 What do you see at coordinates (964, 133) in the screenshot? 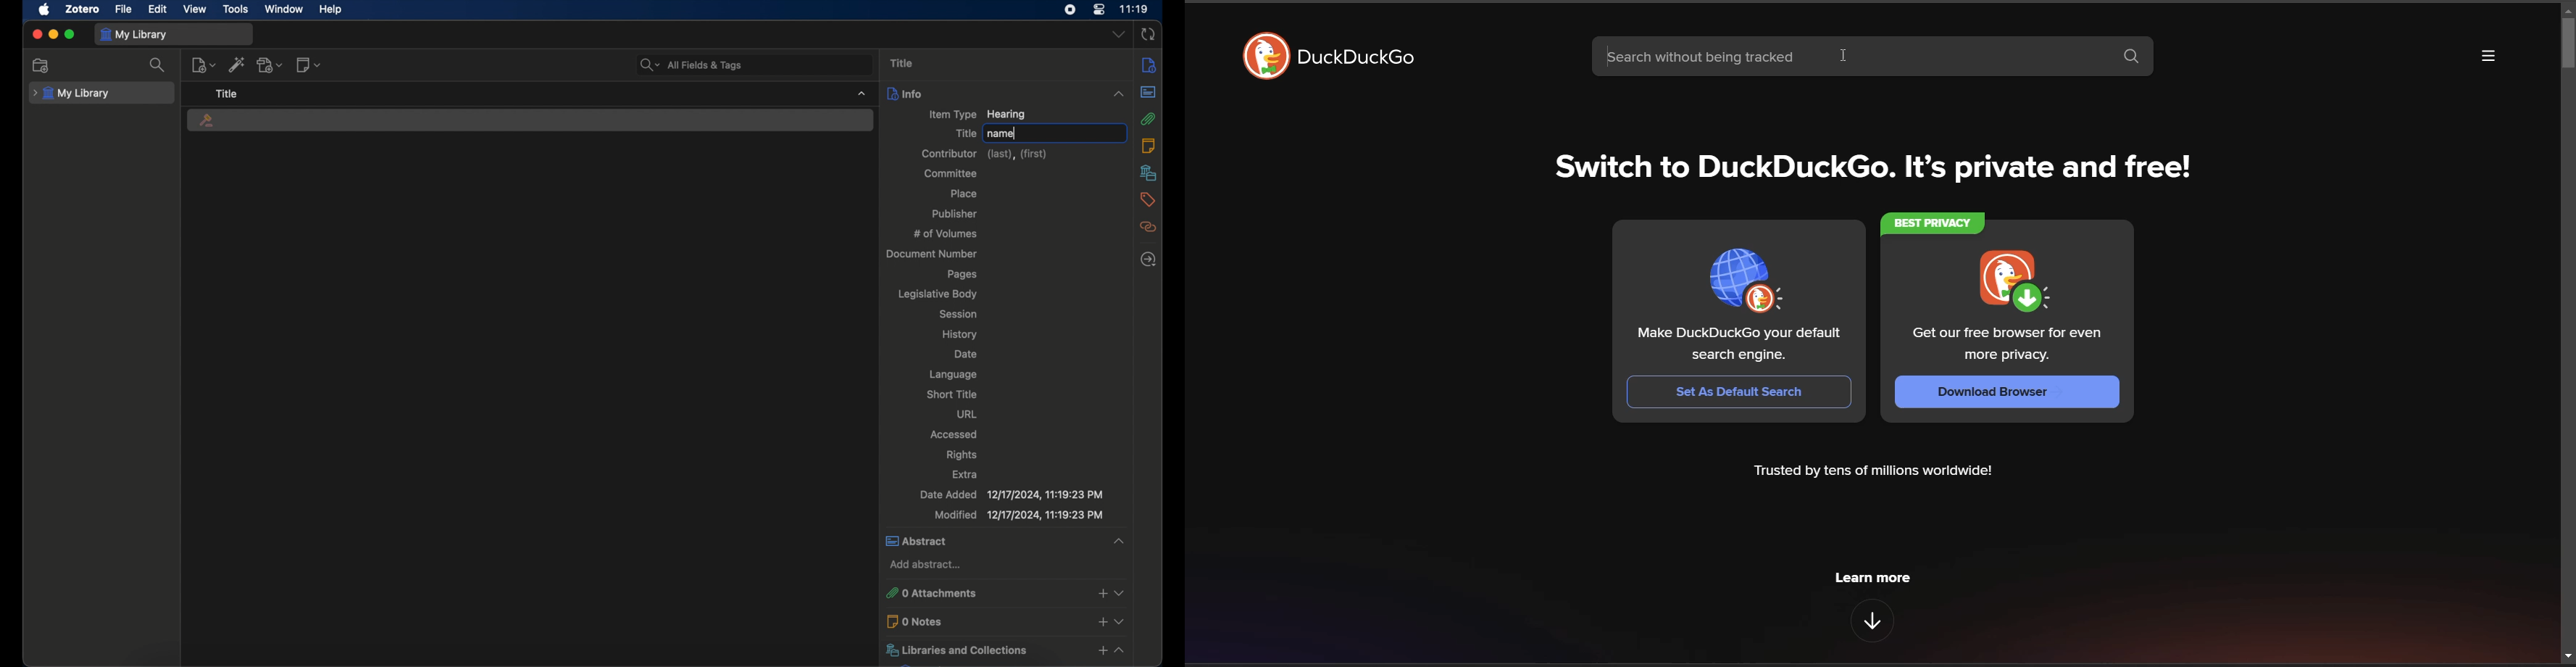
I see `title` at bounding box center [964, 133].